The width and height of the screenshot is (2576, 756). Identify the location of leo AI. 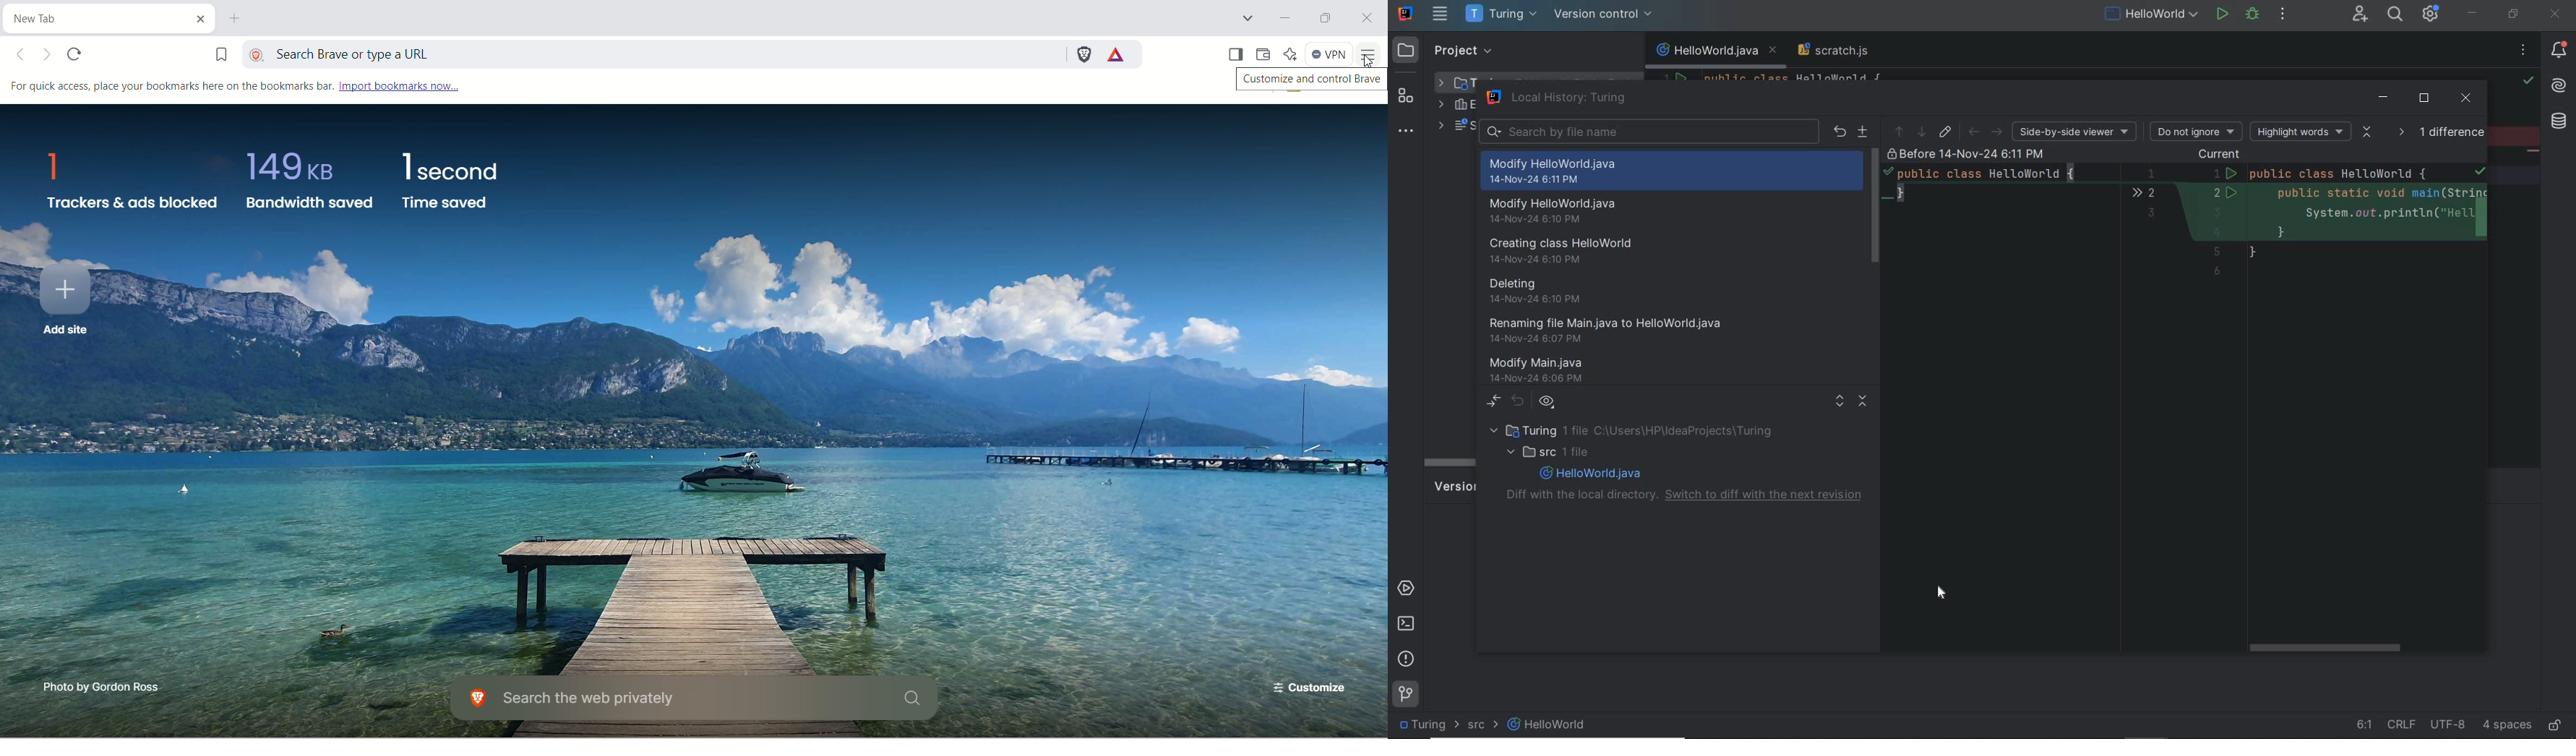
(1290, 53).